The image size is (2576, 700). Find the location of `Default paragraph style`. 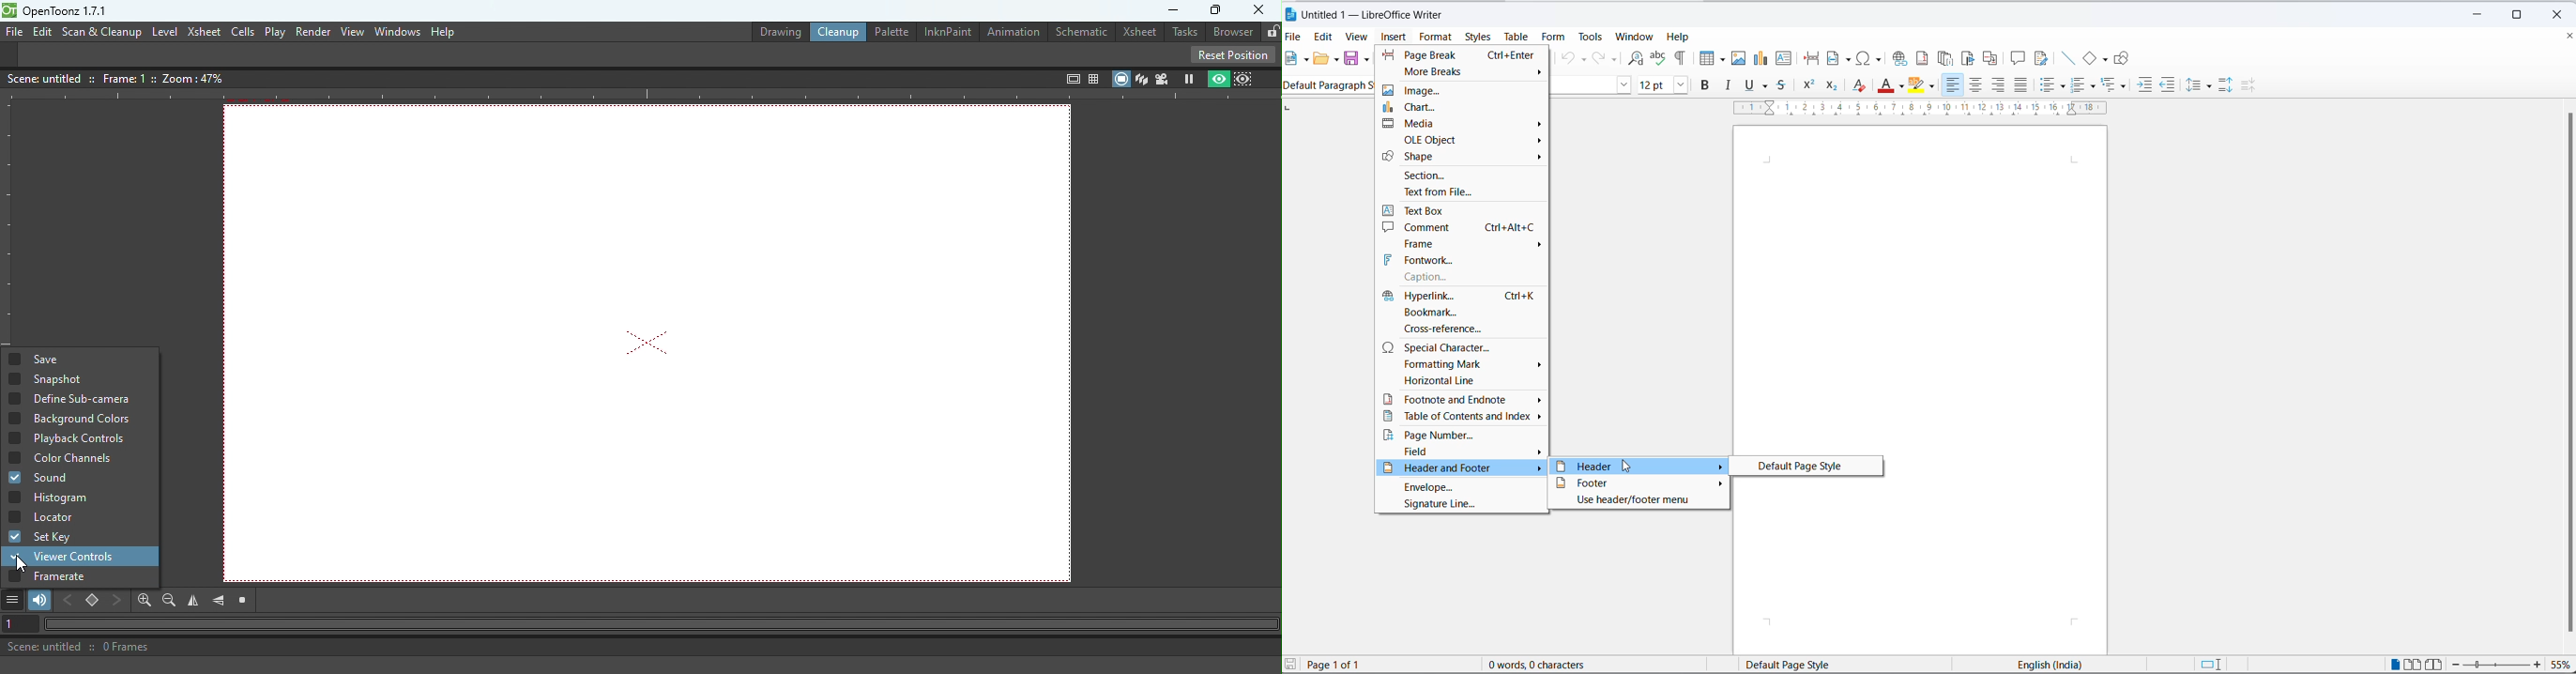

Default paragraph style is located at coordinates (1328, 86).